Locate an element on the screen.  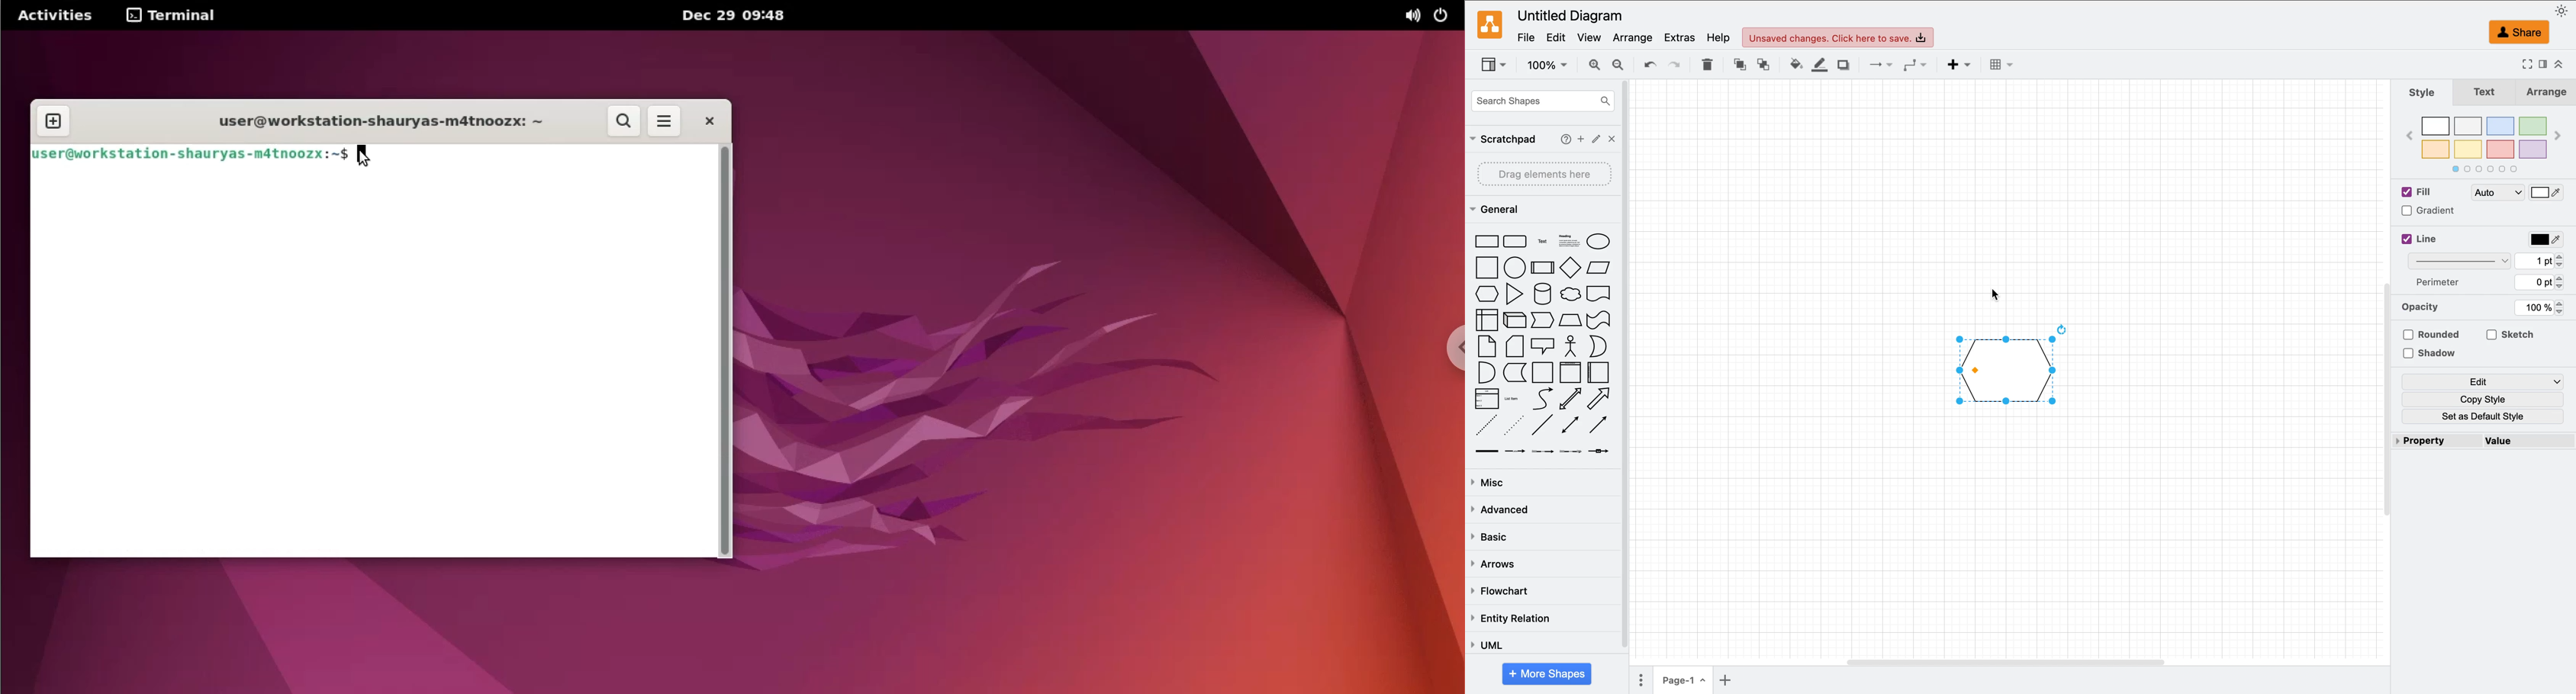
redo is located at coordinates (1679, 66).